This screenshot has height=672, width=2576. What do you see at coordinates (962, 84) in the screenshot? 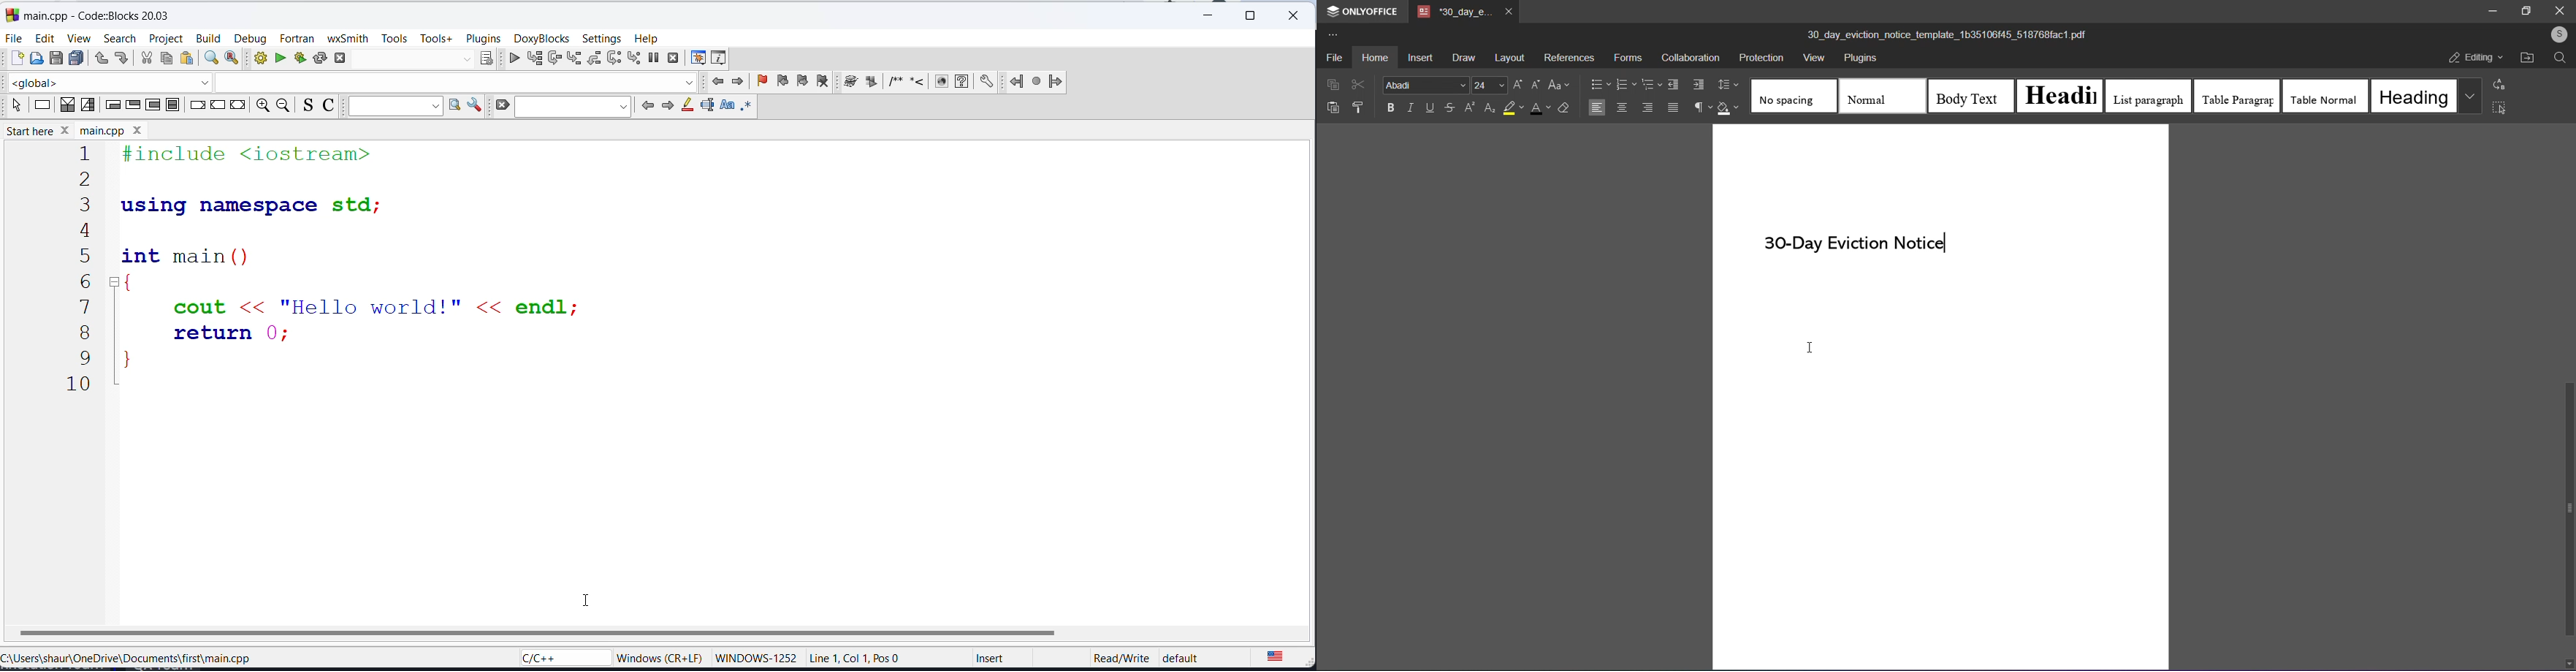
I see `ques` at bounding box center [962, 84].